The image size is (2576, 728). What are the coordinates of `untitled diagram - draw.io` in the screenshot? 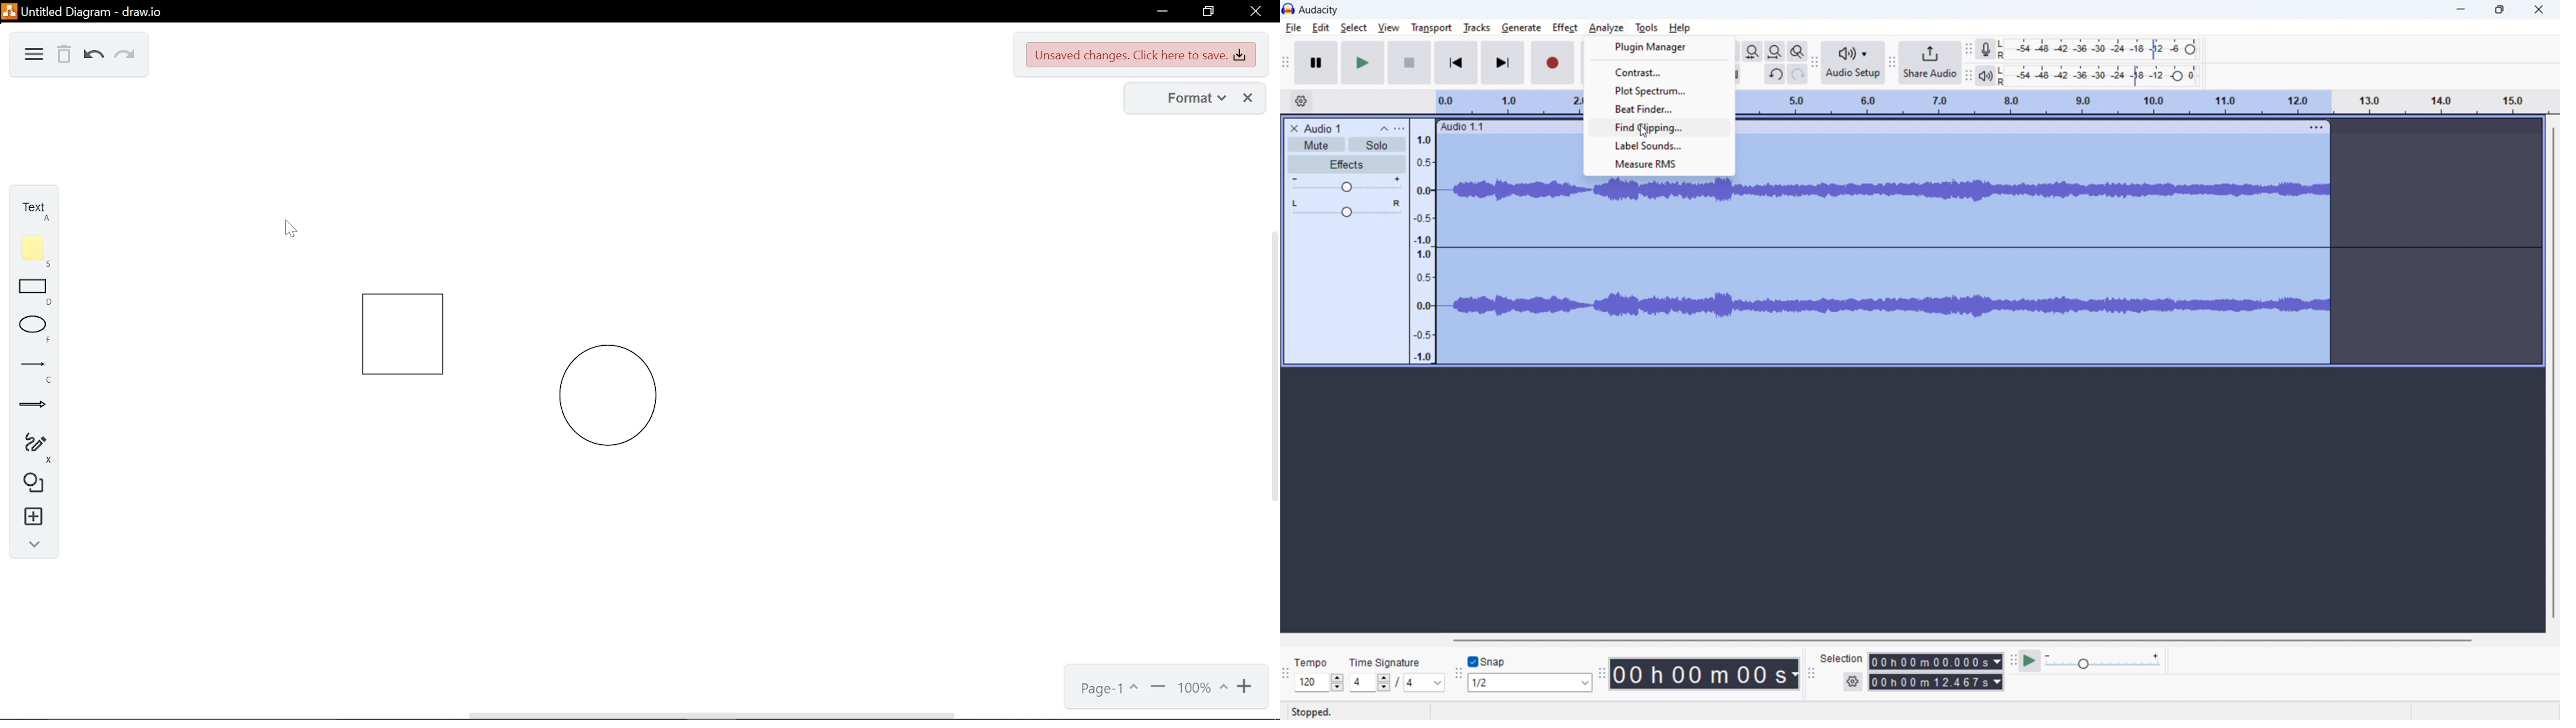 It's located at (94, 10).